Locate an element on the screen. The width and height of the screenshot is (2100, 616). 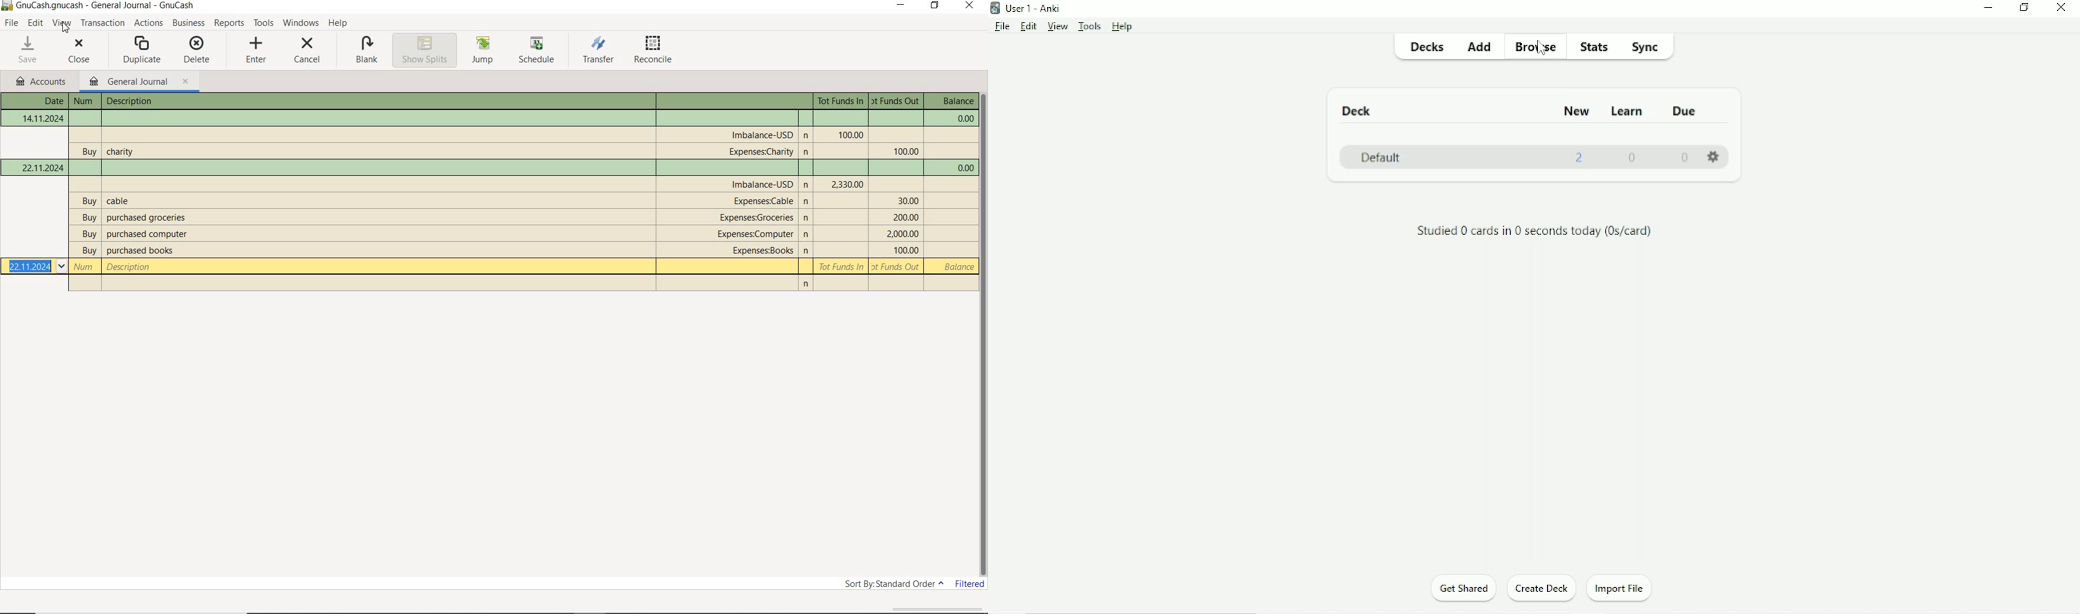
BLANK is located at coordinates (367, 51).